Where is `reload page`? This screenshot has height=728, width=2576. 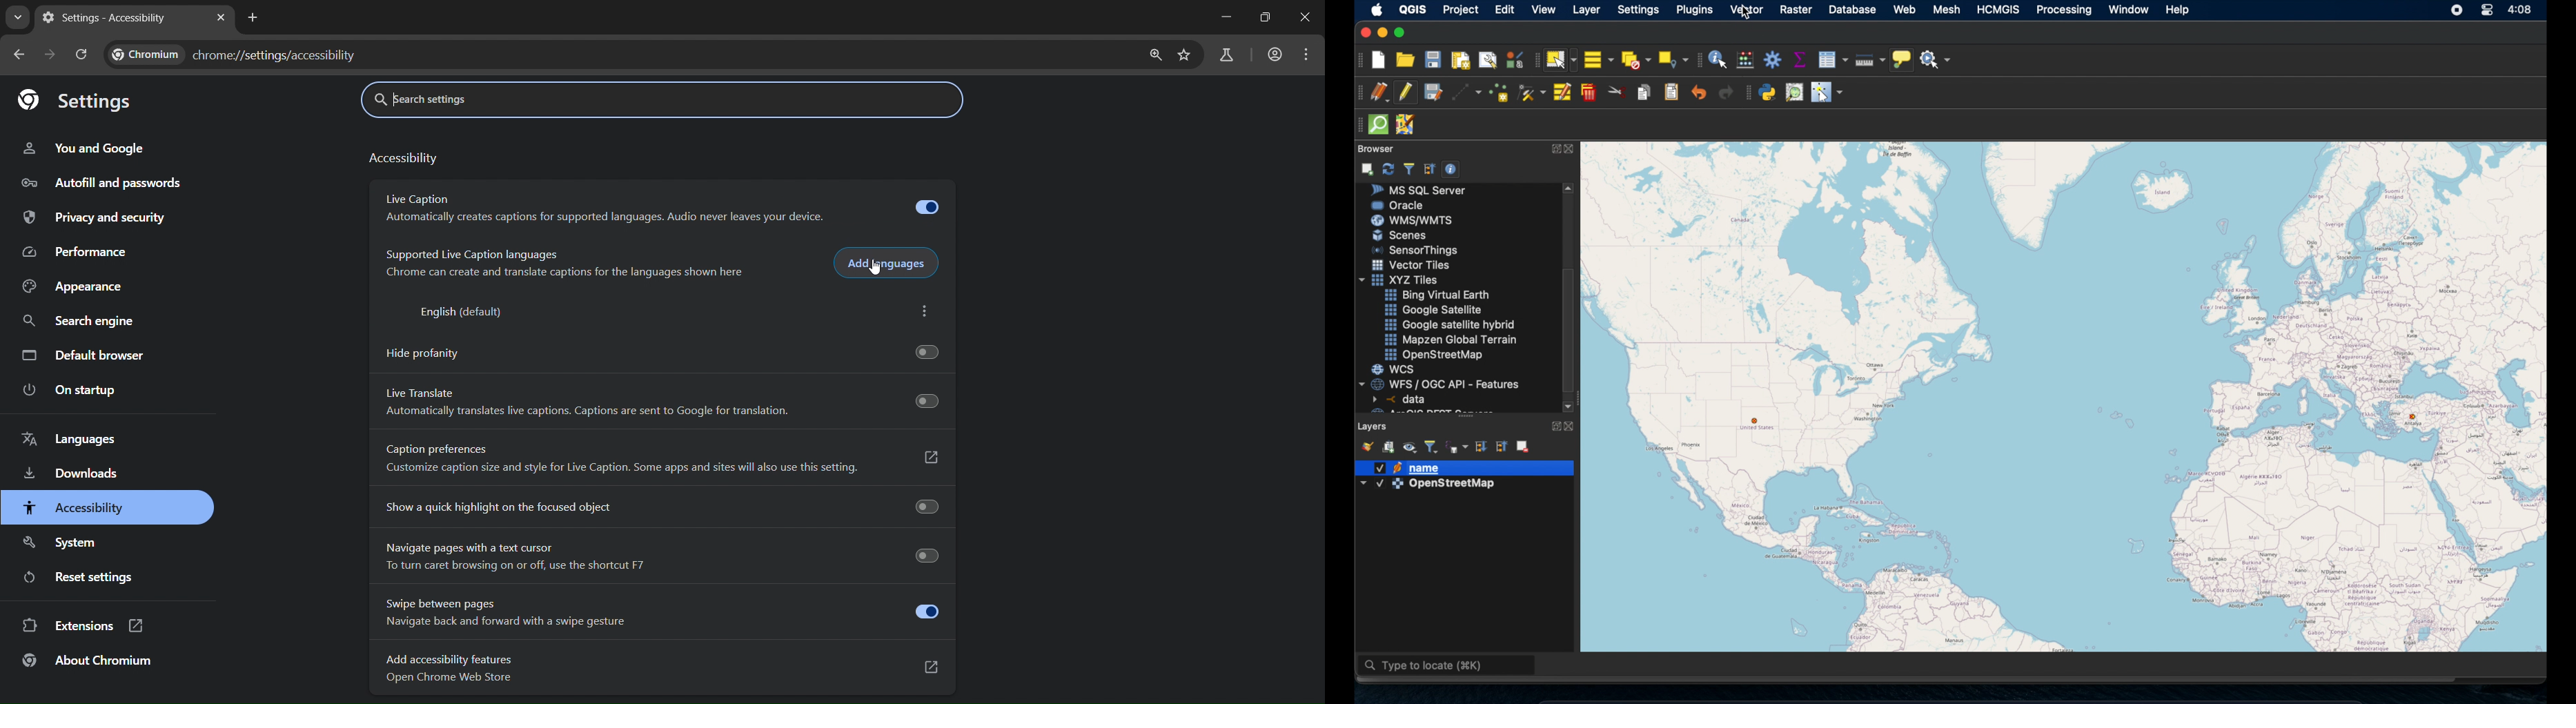
reload page is located at coordinates (83, 55).